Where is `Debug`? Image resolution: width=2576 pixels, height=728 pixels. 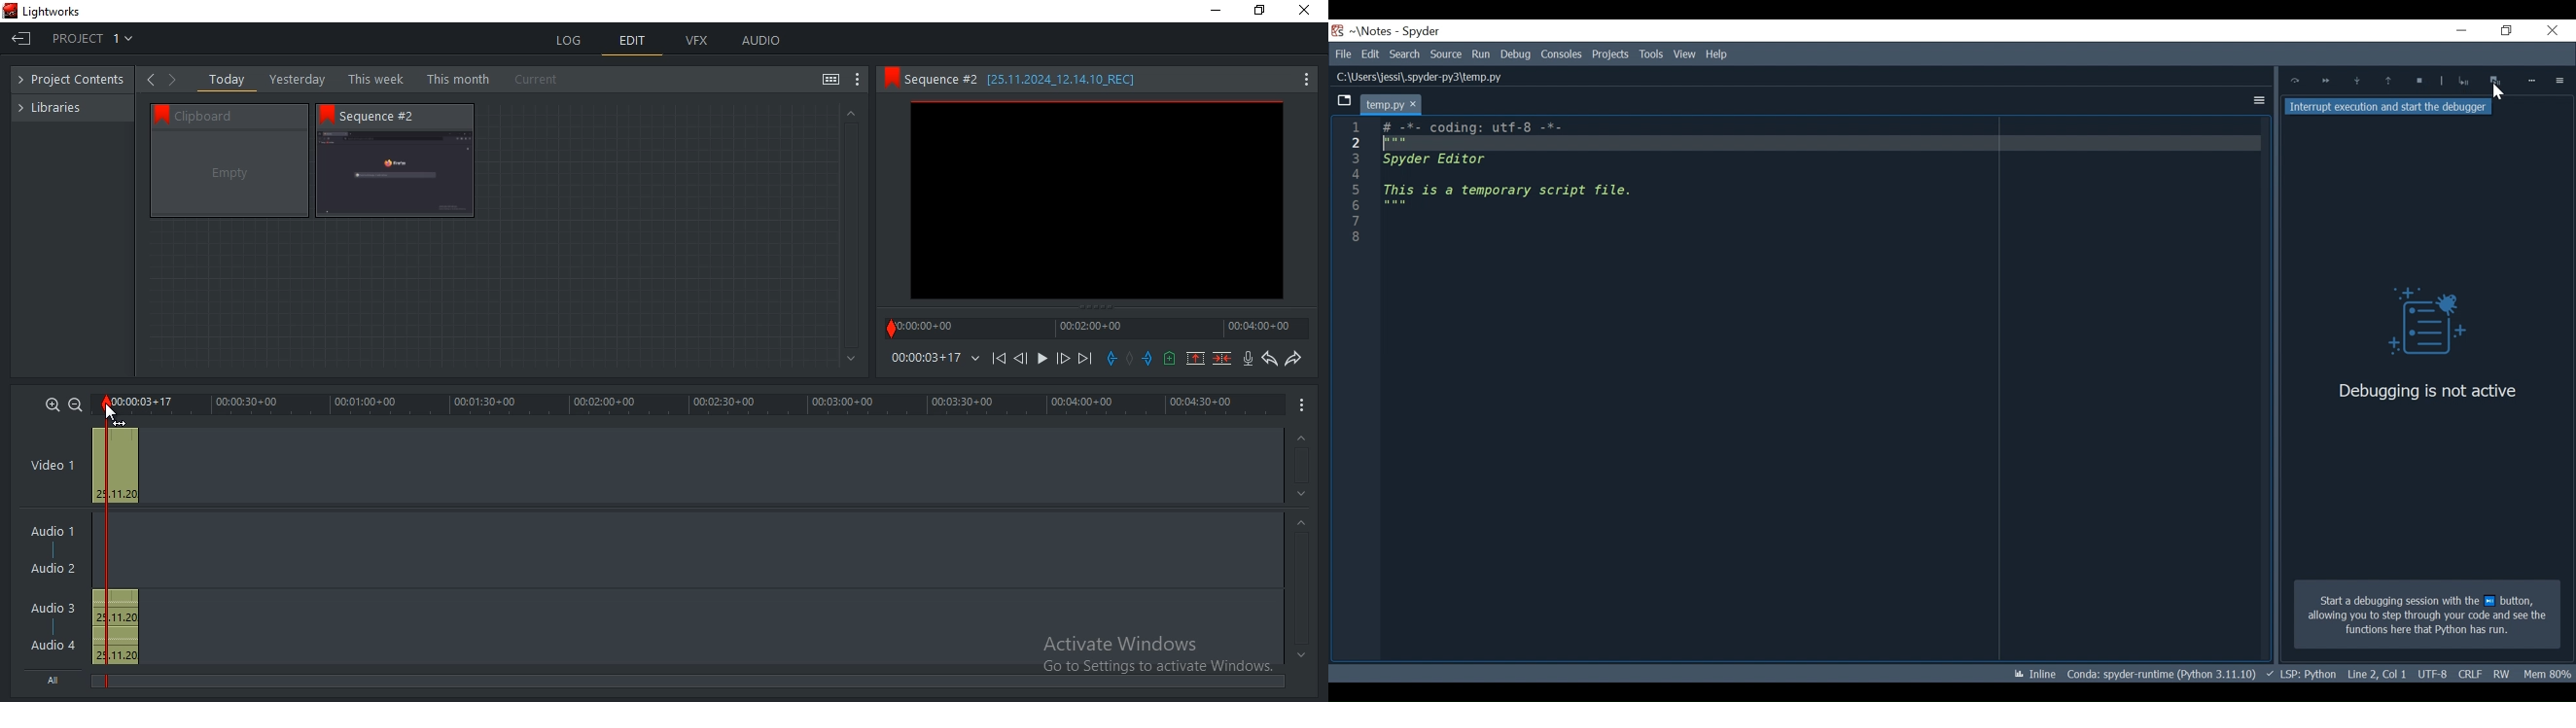 Debug is located at coordinates (1516, 54).